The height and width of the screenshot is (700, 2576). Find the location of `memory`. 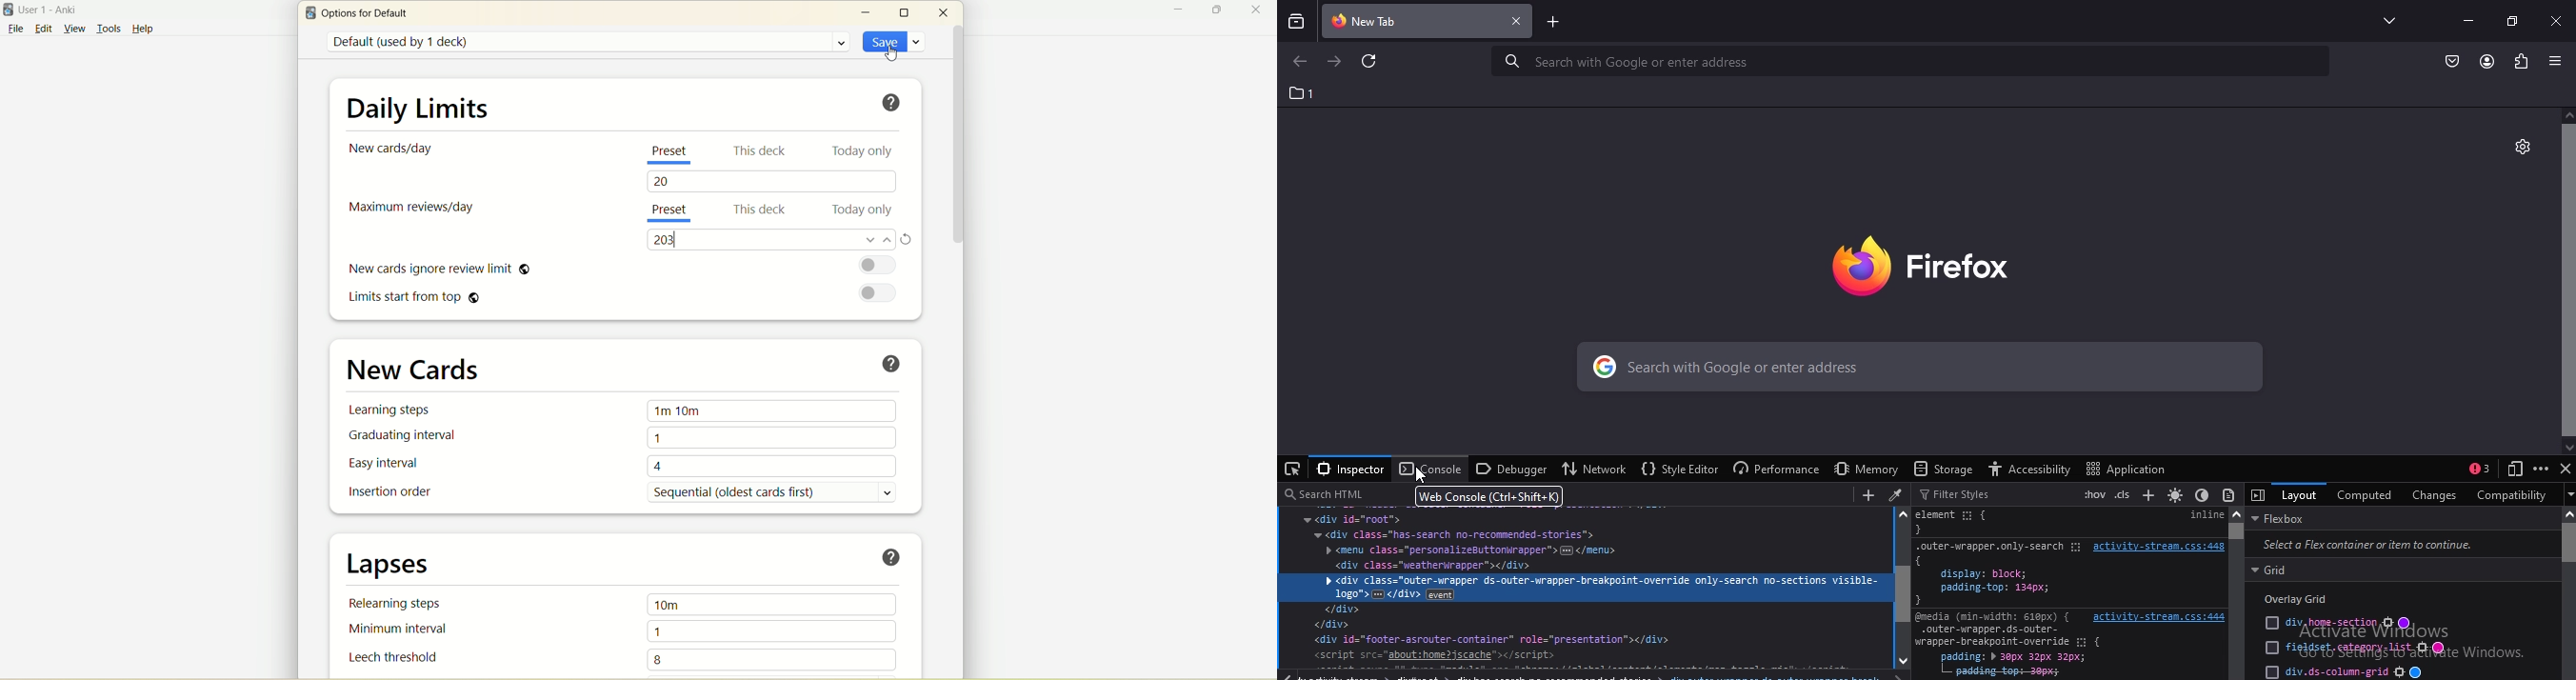

memory is located at coordinates (1867, 468).